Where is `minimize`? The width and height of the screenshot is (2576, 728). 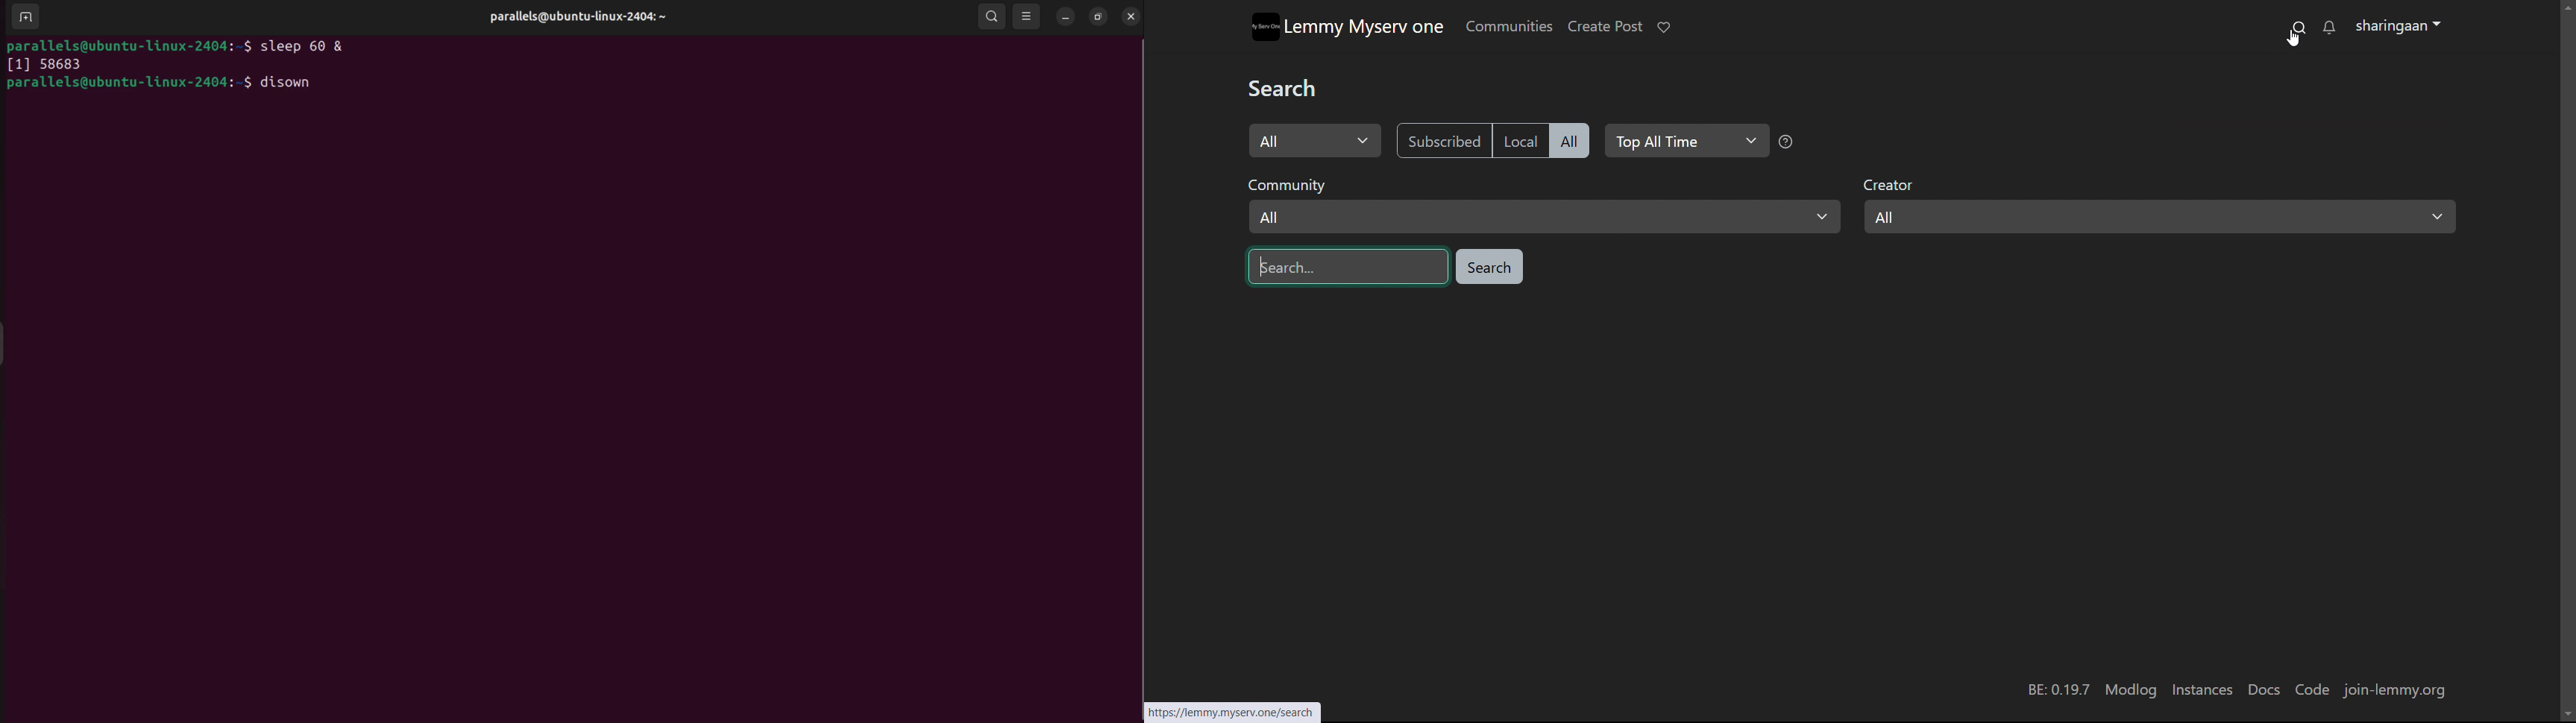
minimize is located at coordinates (1066, 17).